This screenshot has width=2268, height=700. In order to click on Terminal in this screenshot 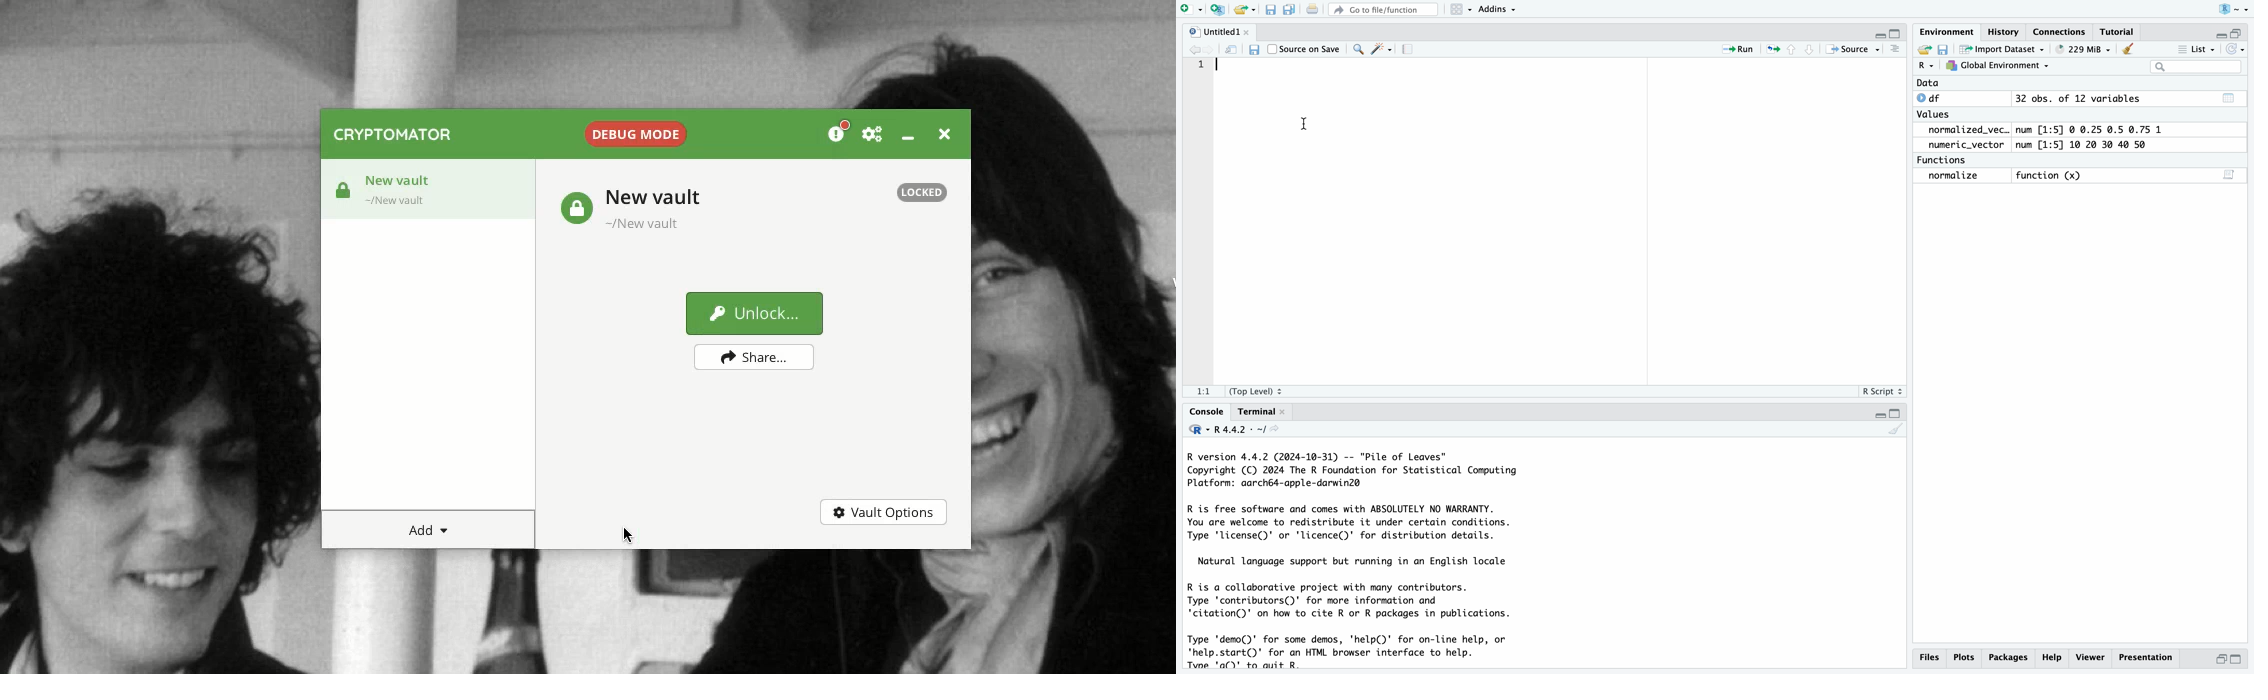, I will do `click(1257, 413)`.